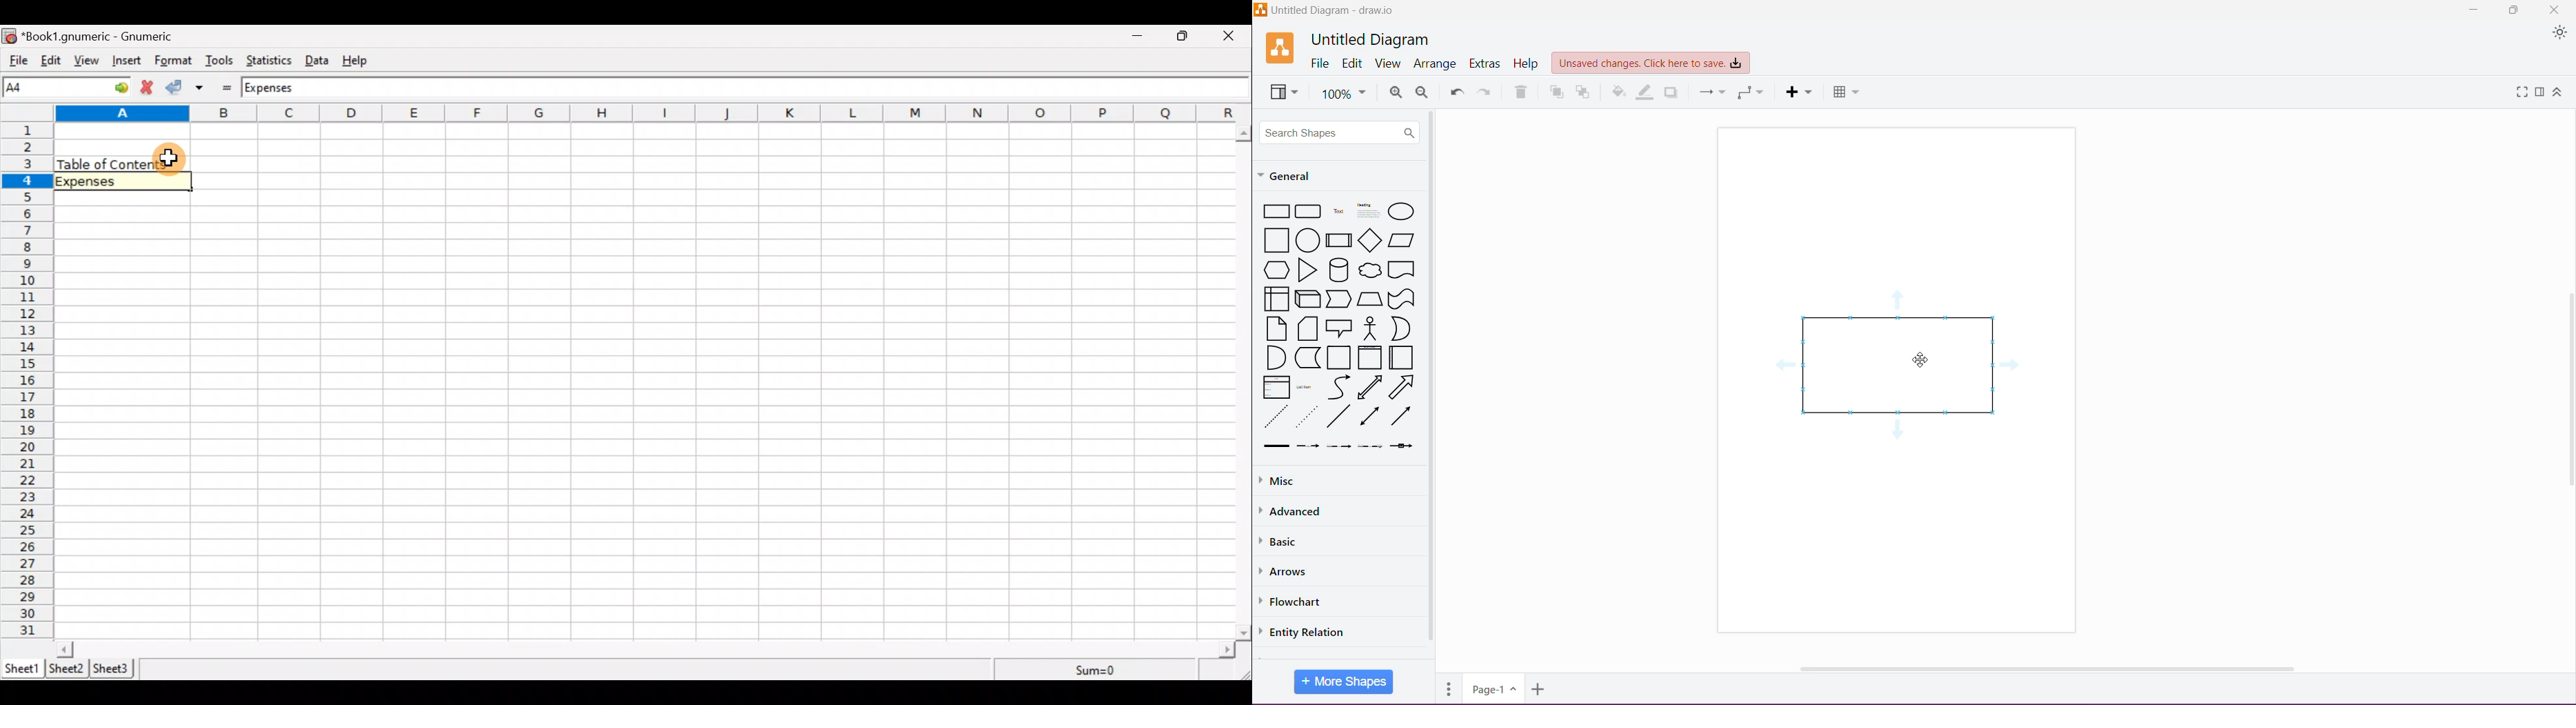 This screenshot has width=2576, height=728. Describe the element at coordinates (22, 667) in the screenshot. I see `Sheet 1` at that location.